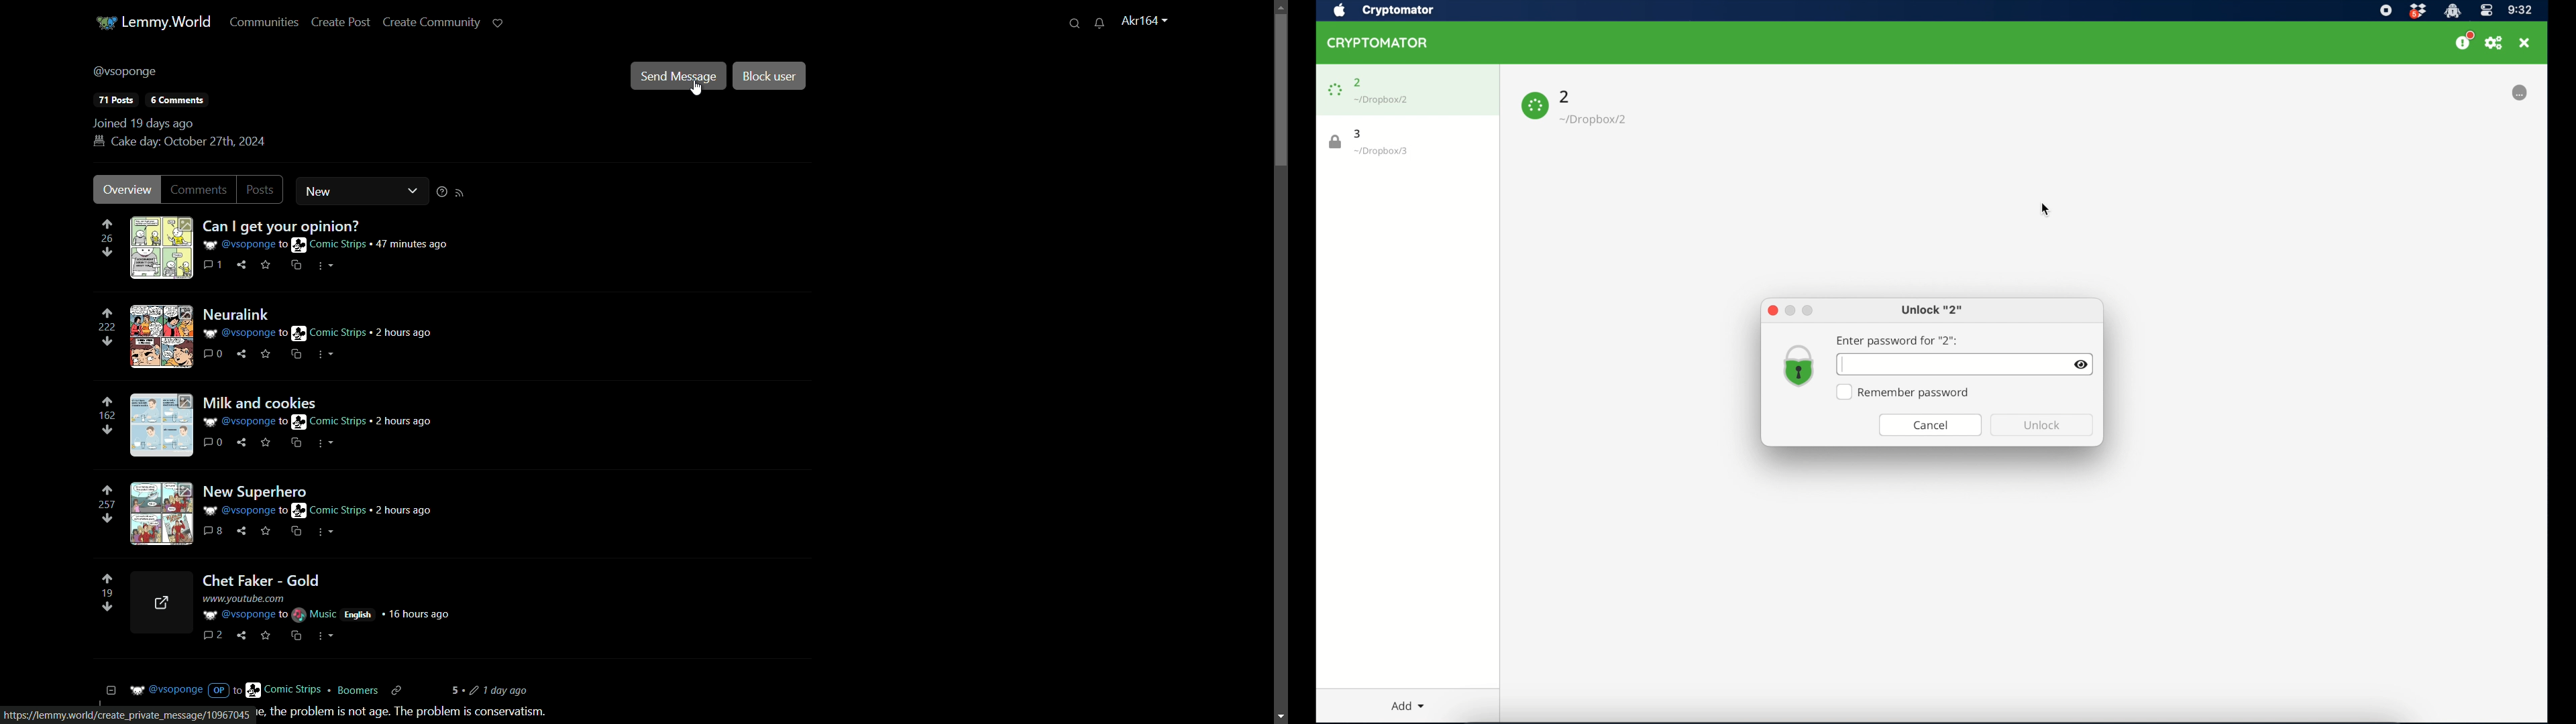  Describe the element at coordinates (1381, 151) in the screenshot. I see `vault location` at that location.